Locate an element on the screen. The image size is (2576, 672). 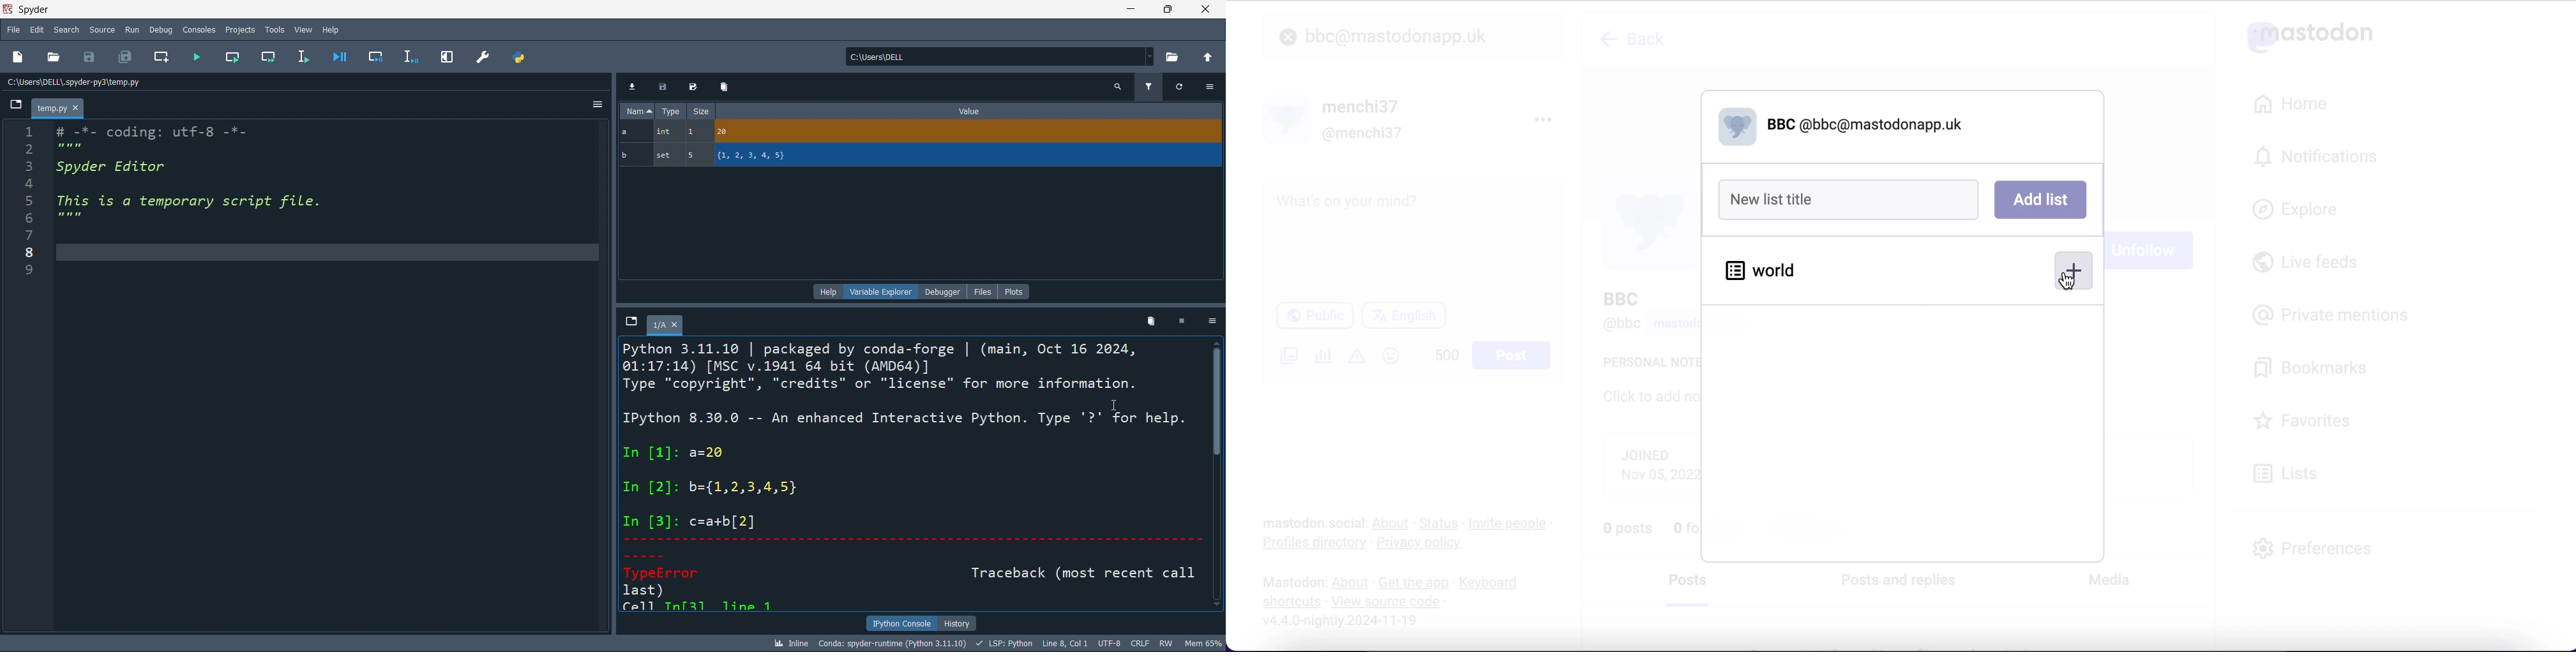
debugger is located at coordinates (945, 291).